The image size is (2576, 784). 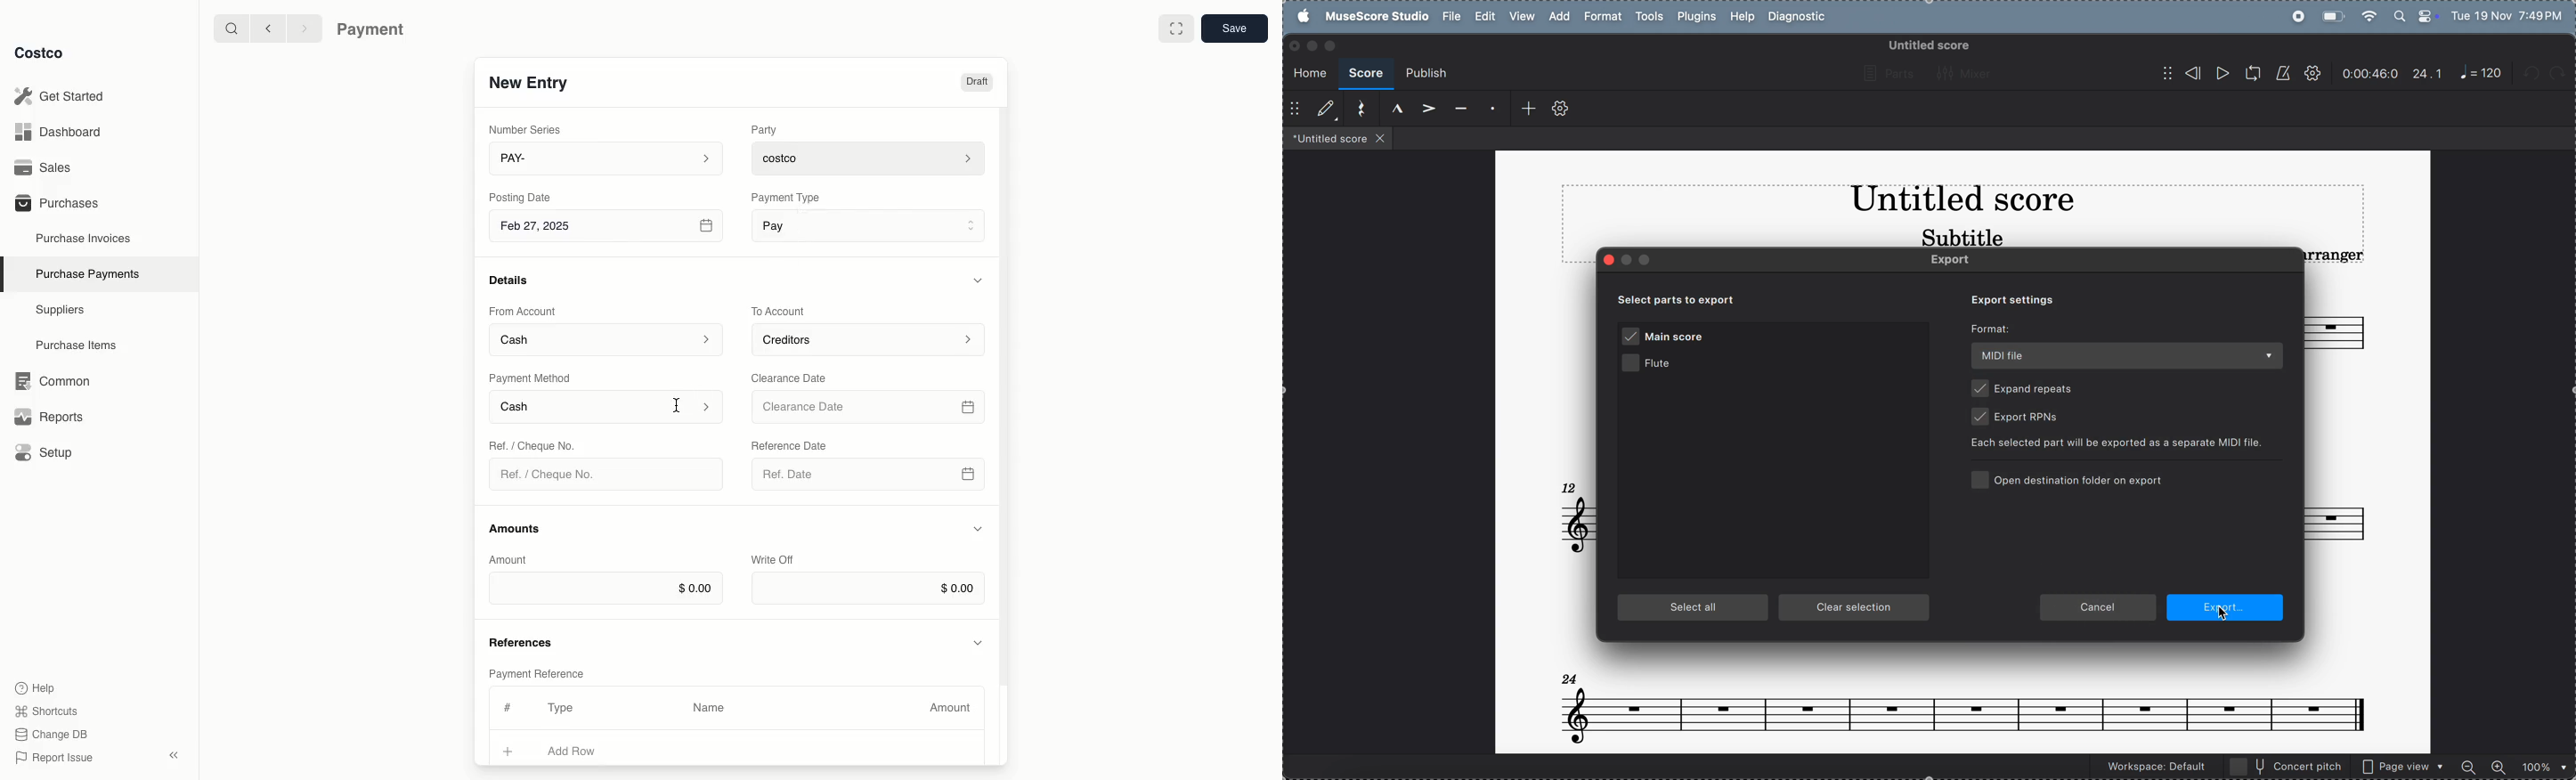 What do you see at coordinates (1968, 73) in the screenshot?
I see `mixer` at bounding box center [1968, 73].